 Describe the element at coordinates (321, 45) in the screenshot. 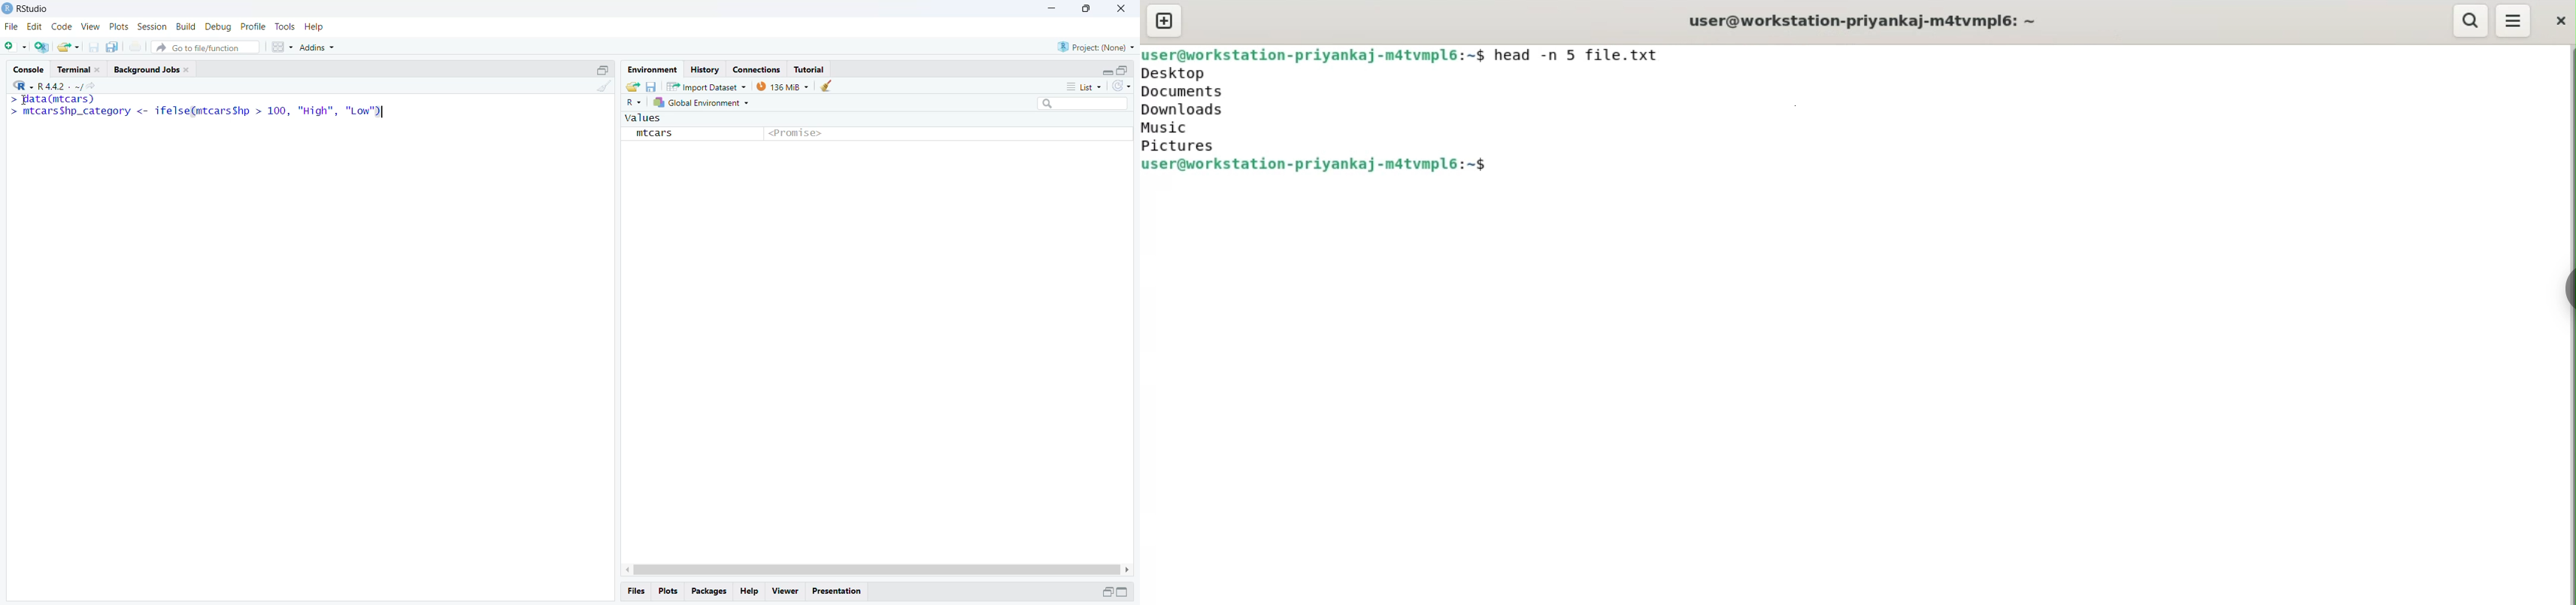

I see `Addins` at that location.